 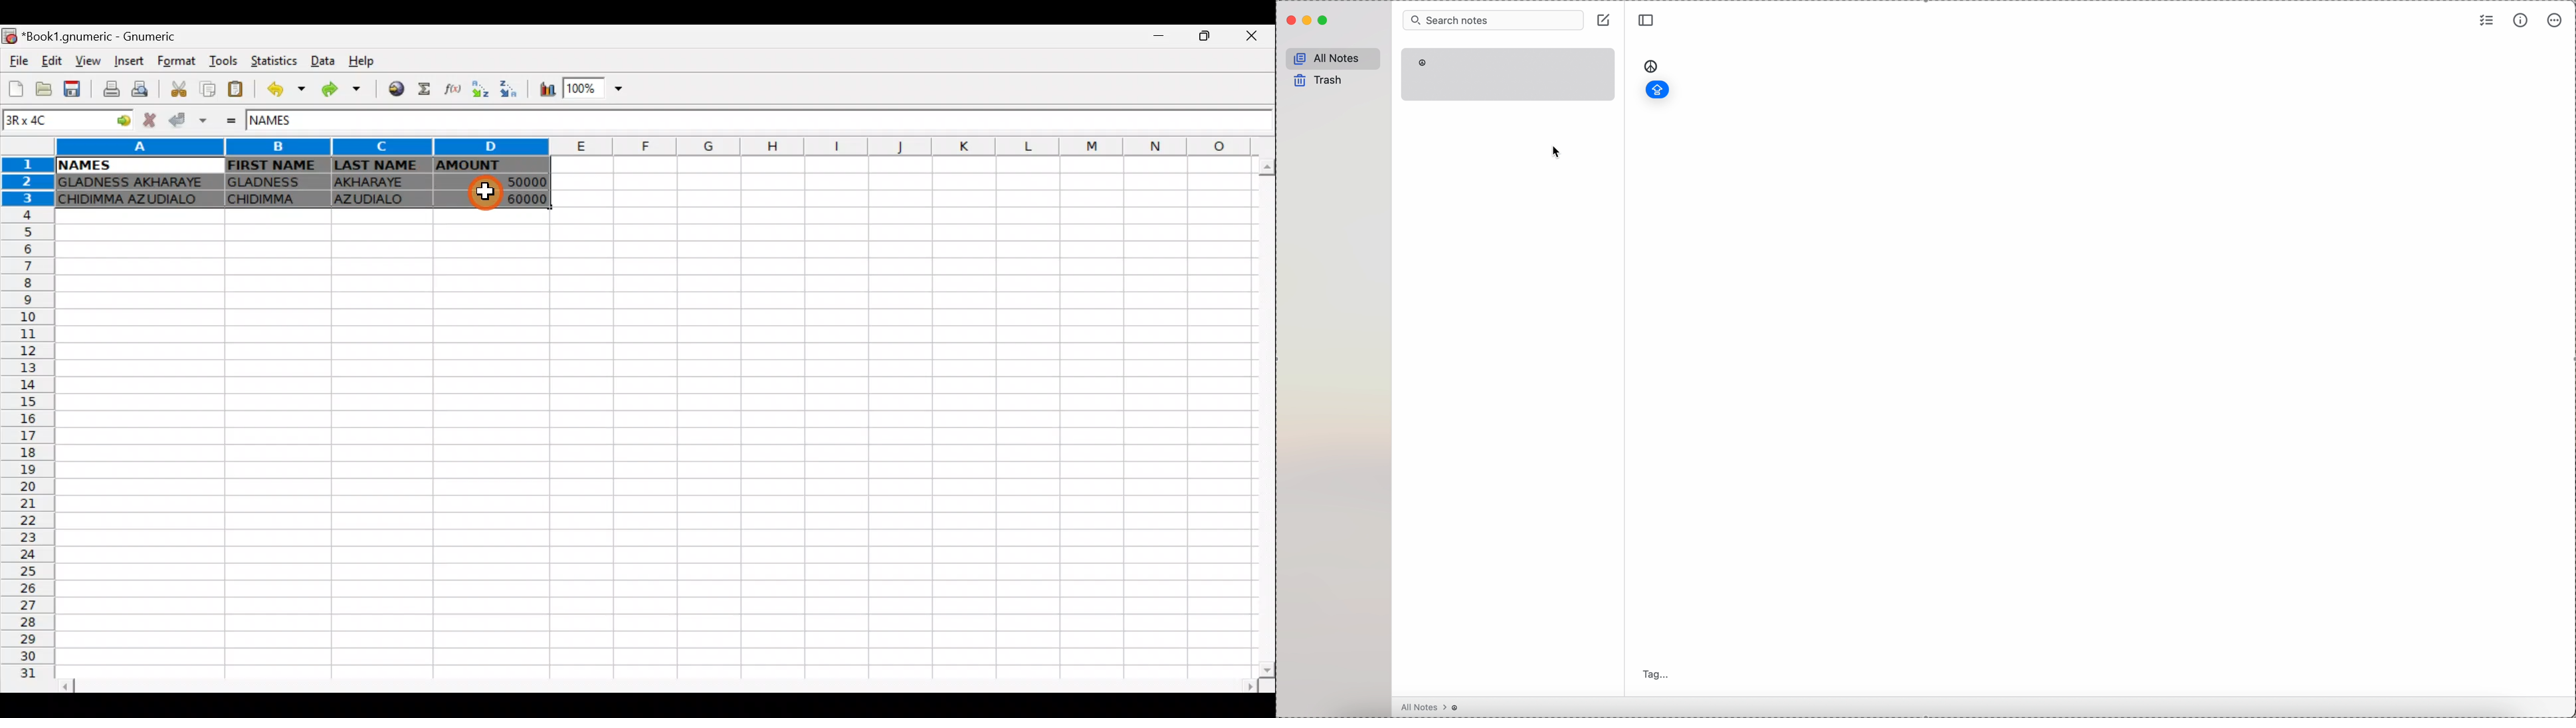 I want to click on Data, so click(x=320, y=59).